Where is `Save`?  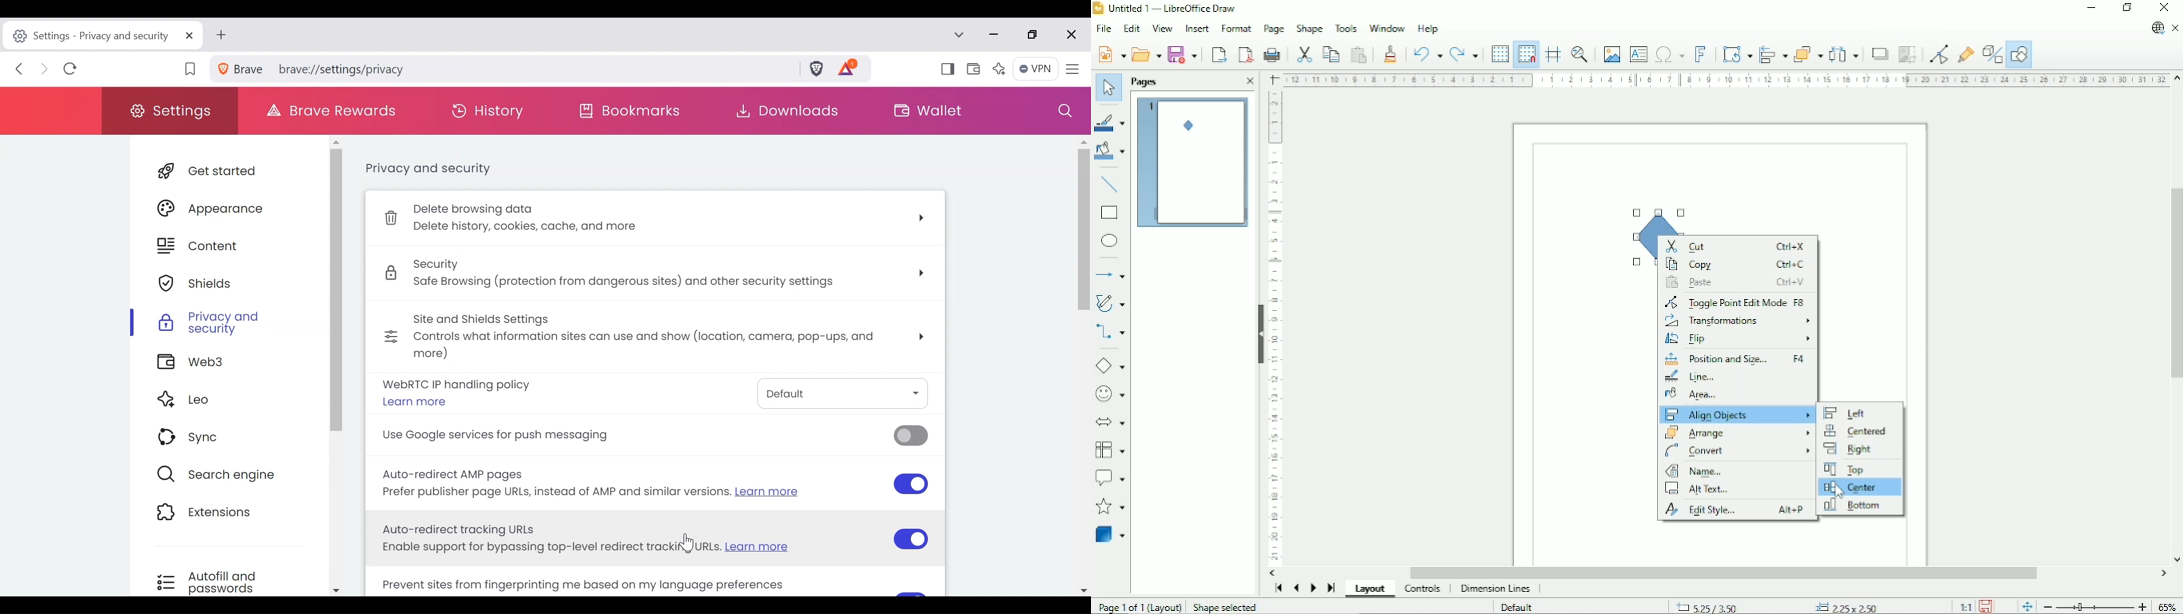 Save is located at coordinates (1184, 54).